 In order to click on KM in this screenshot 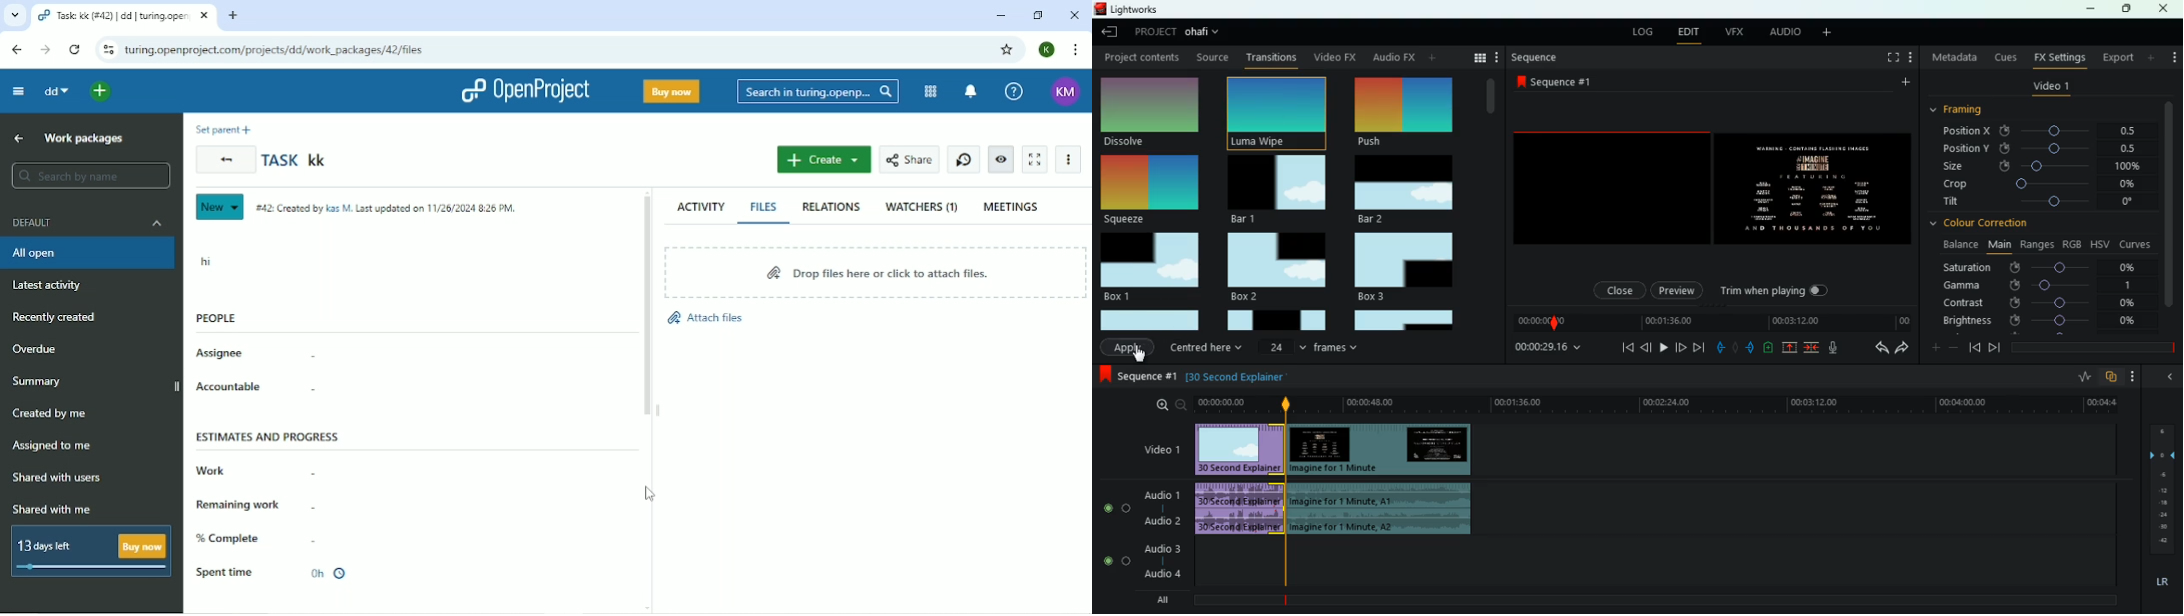, I will do `click(1065, 92)`.